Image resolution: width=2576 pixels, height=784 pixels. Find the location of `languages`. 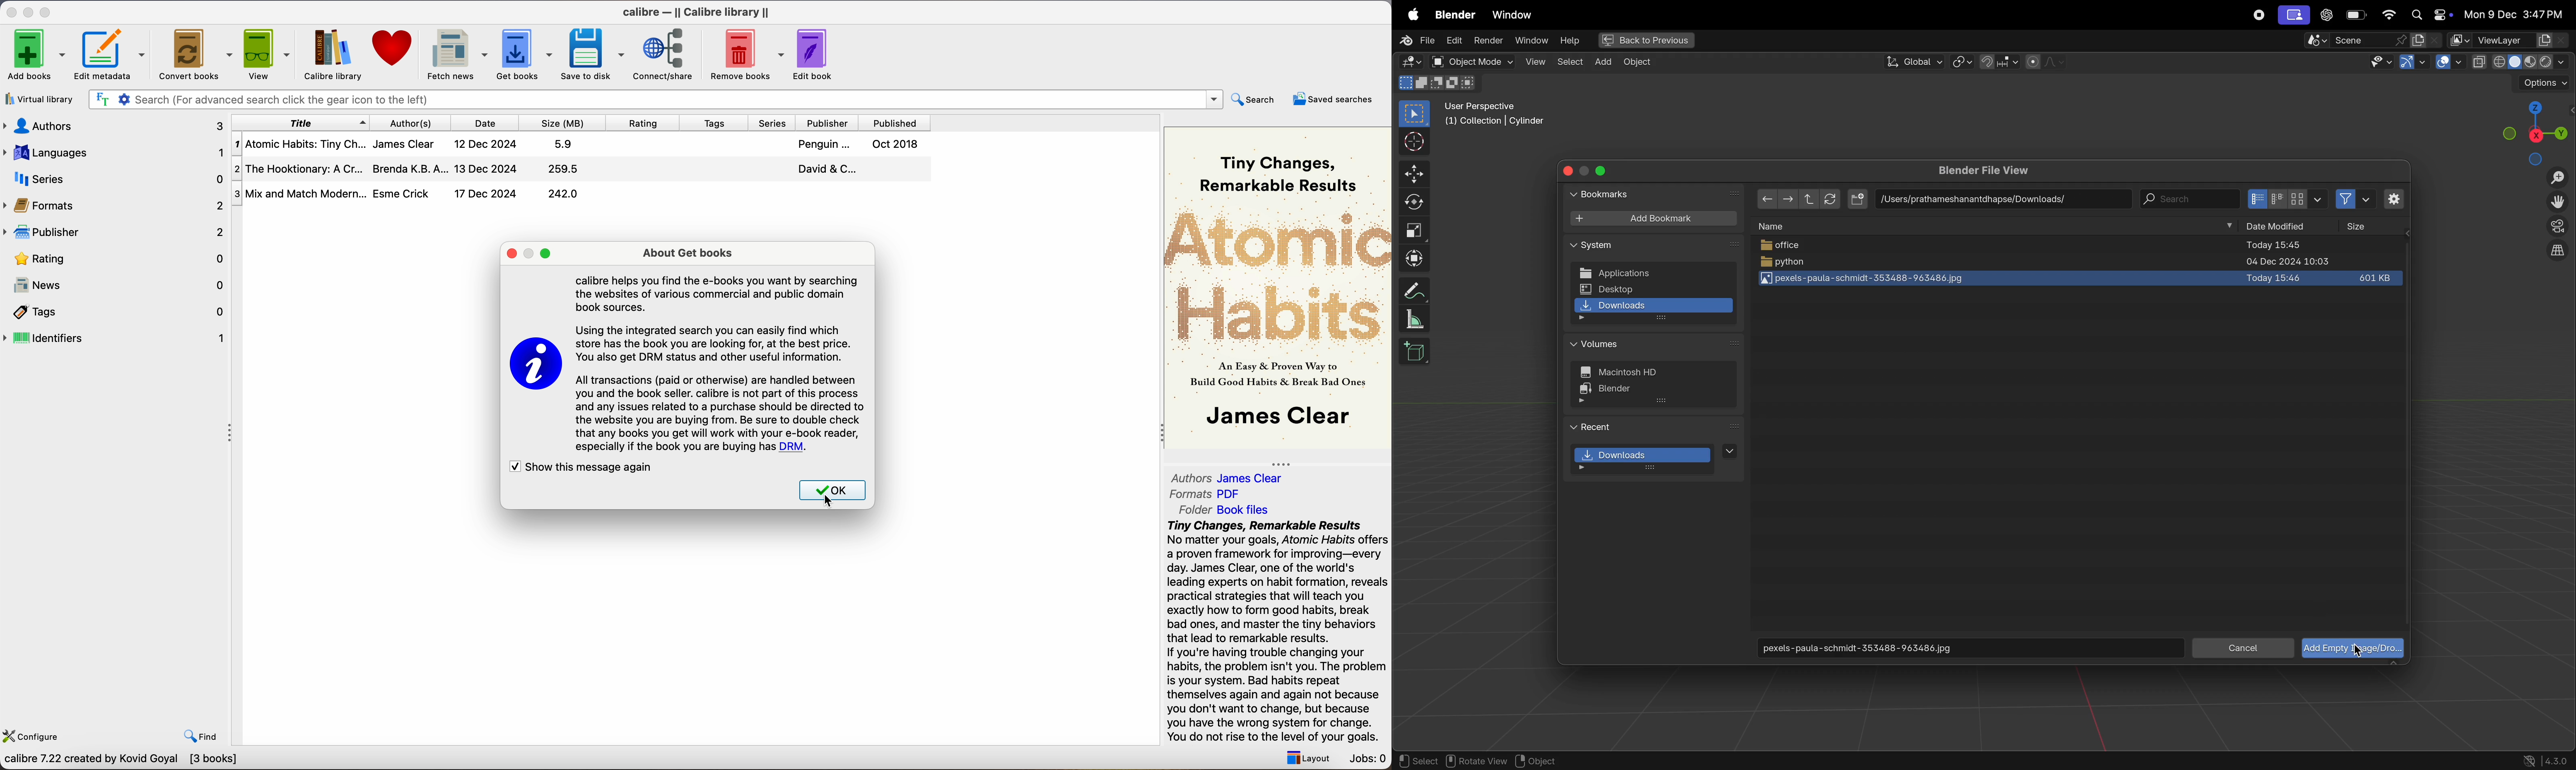

languages is located at coordinates (113, 152).